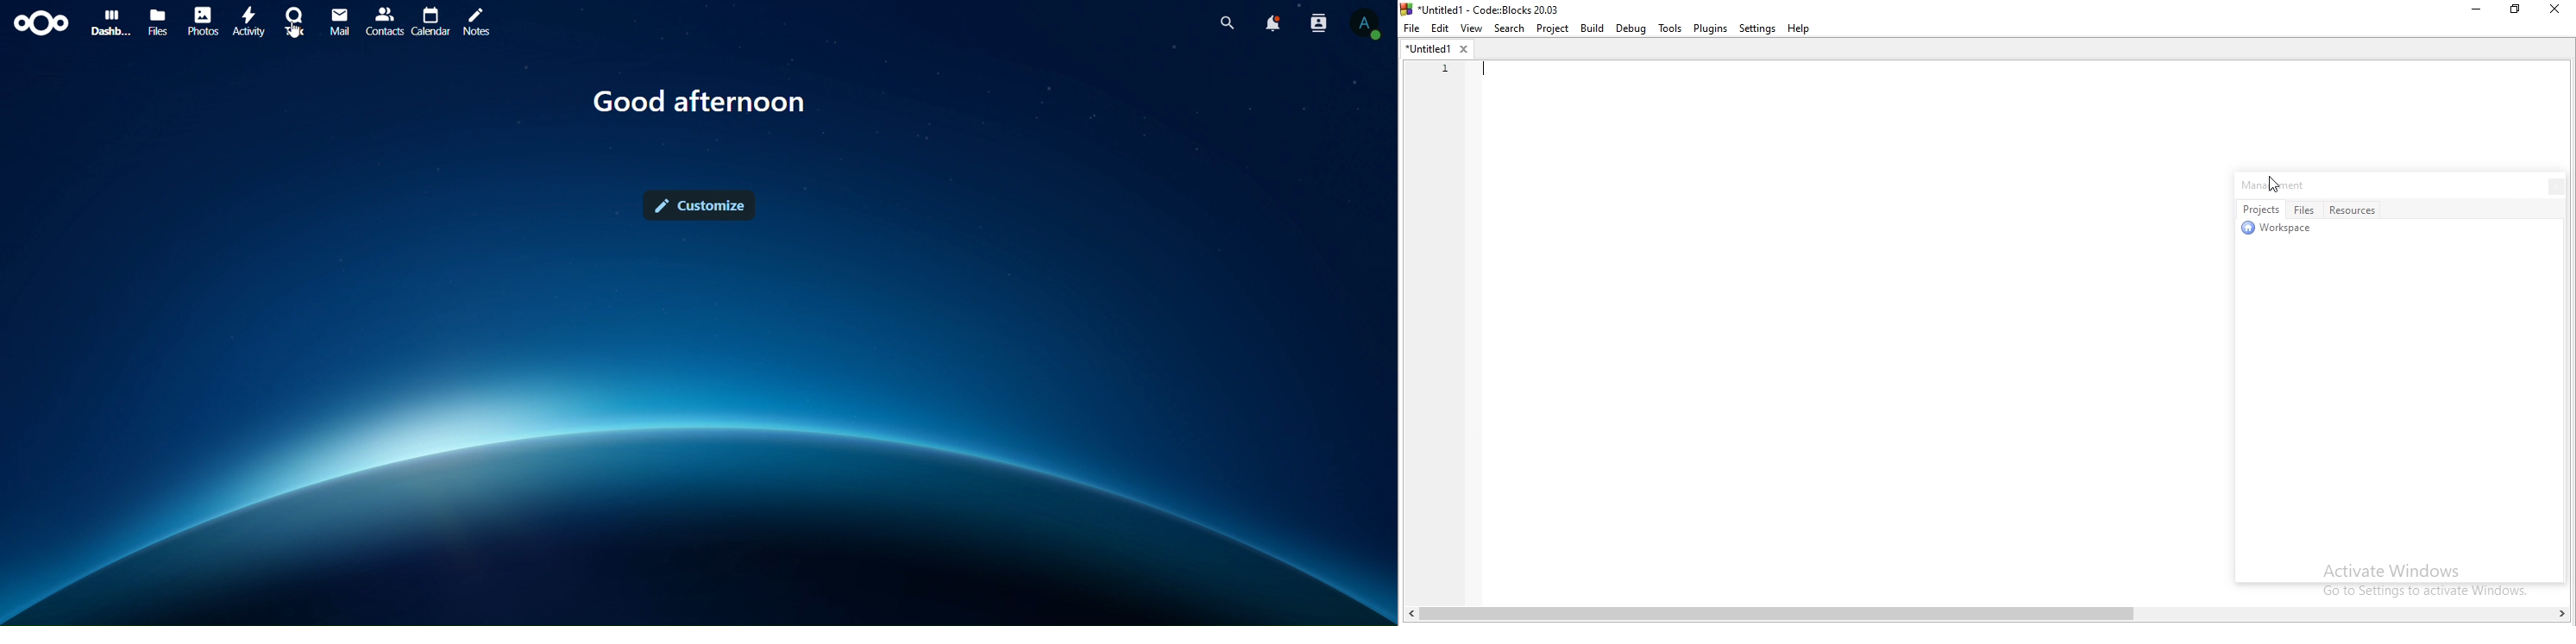  Describe the element at coordinates (1436, 48) in the screenshot. I see `Untitled1` at that location.